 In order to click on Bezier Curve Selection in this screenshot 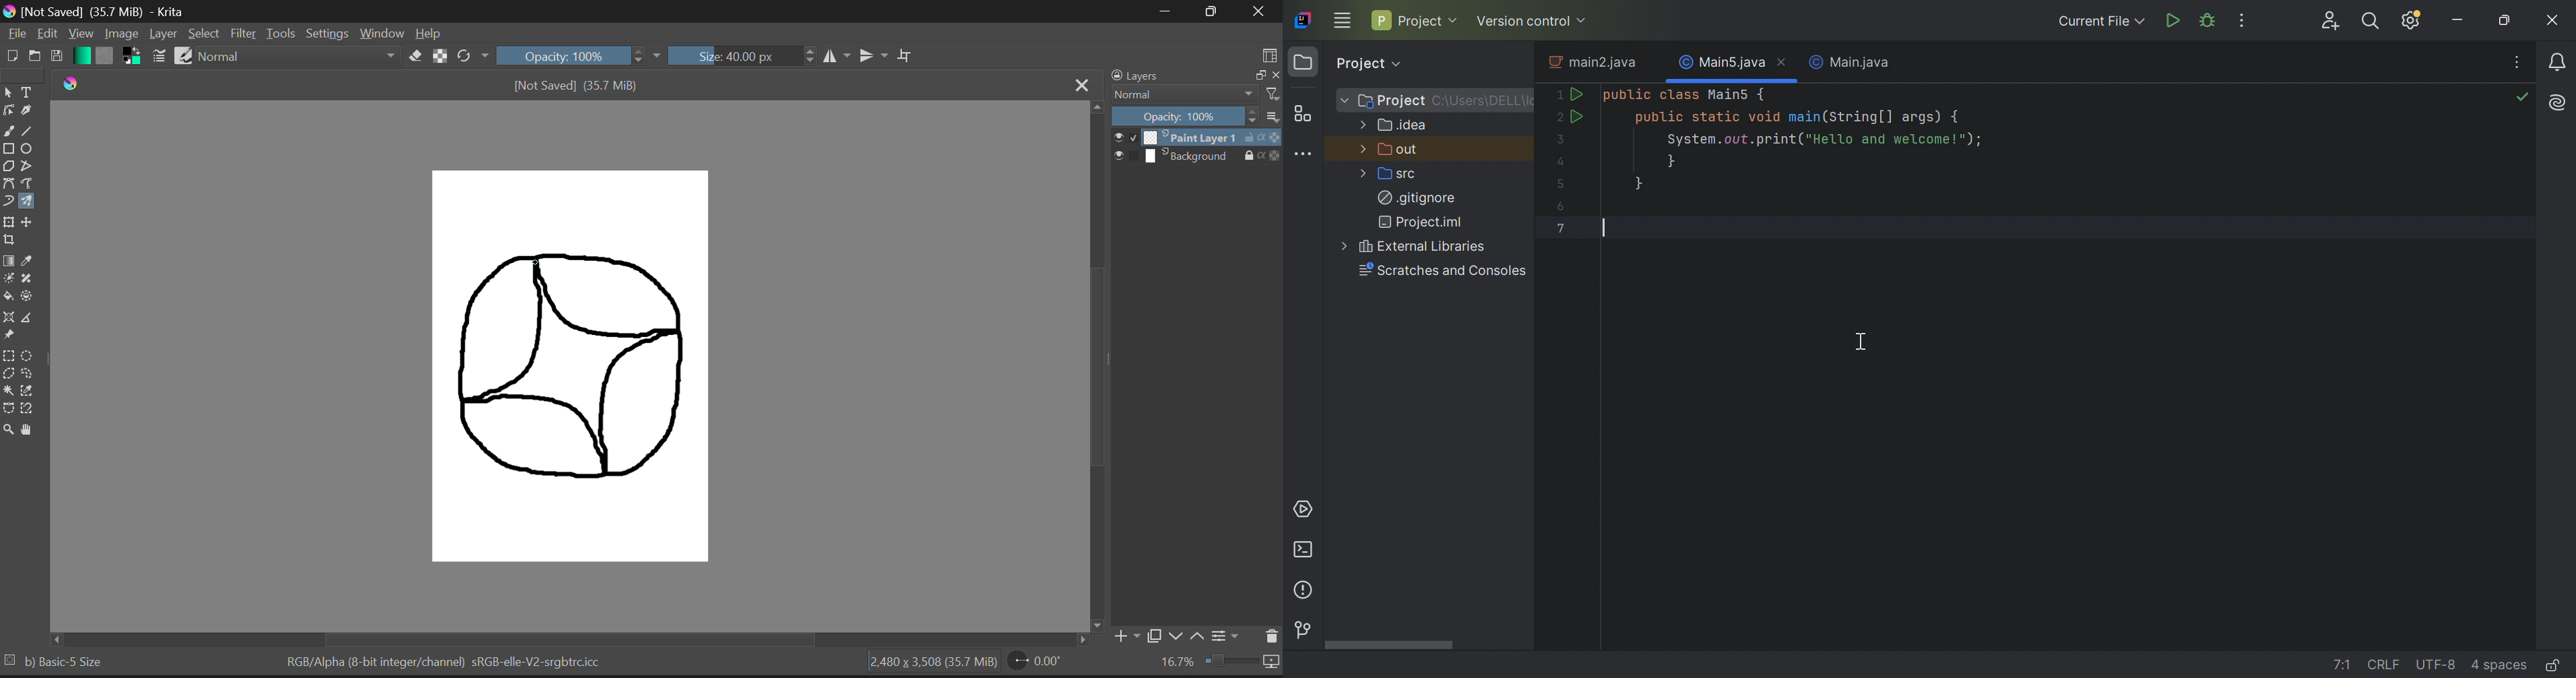, I will do `click(8, 409)`.